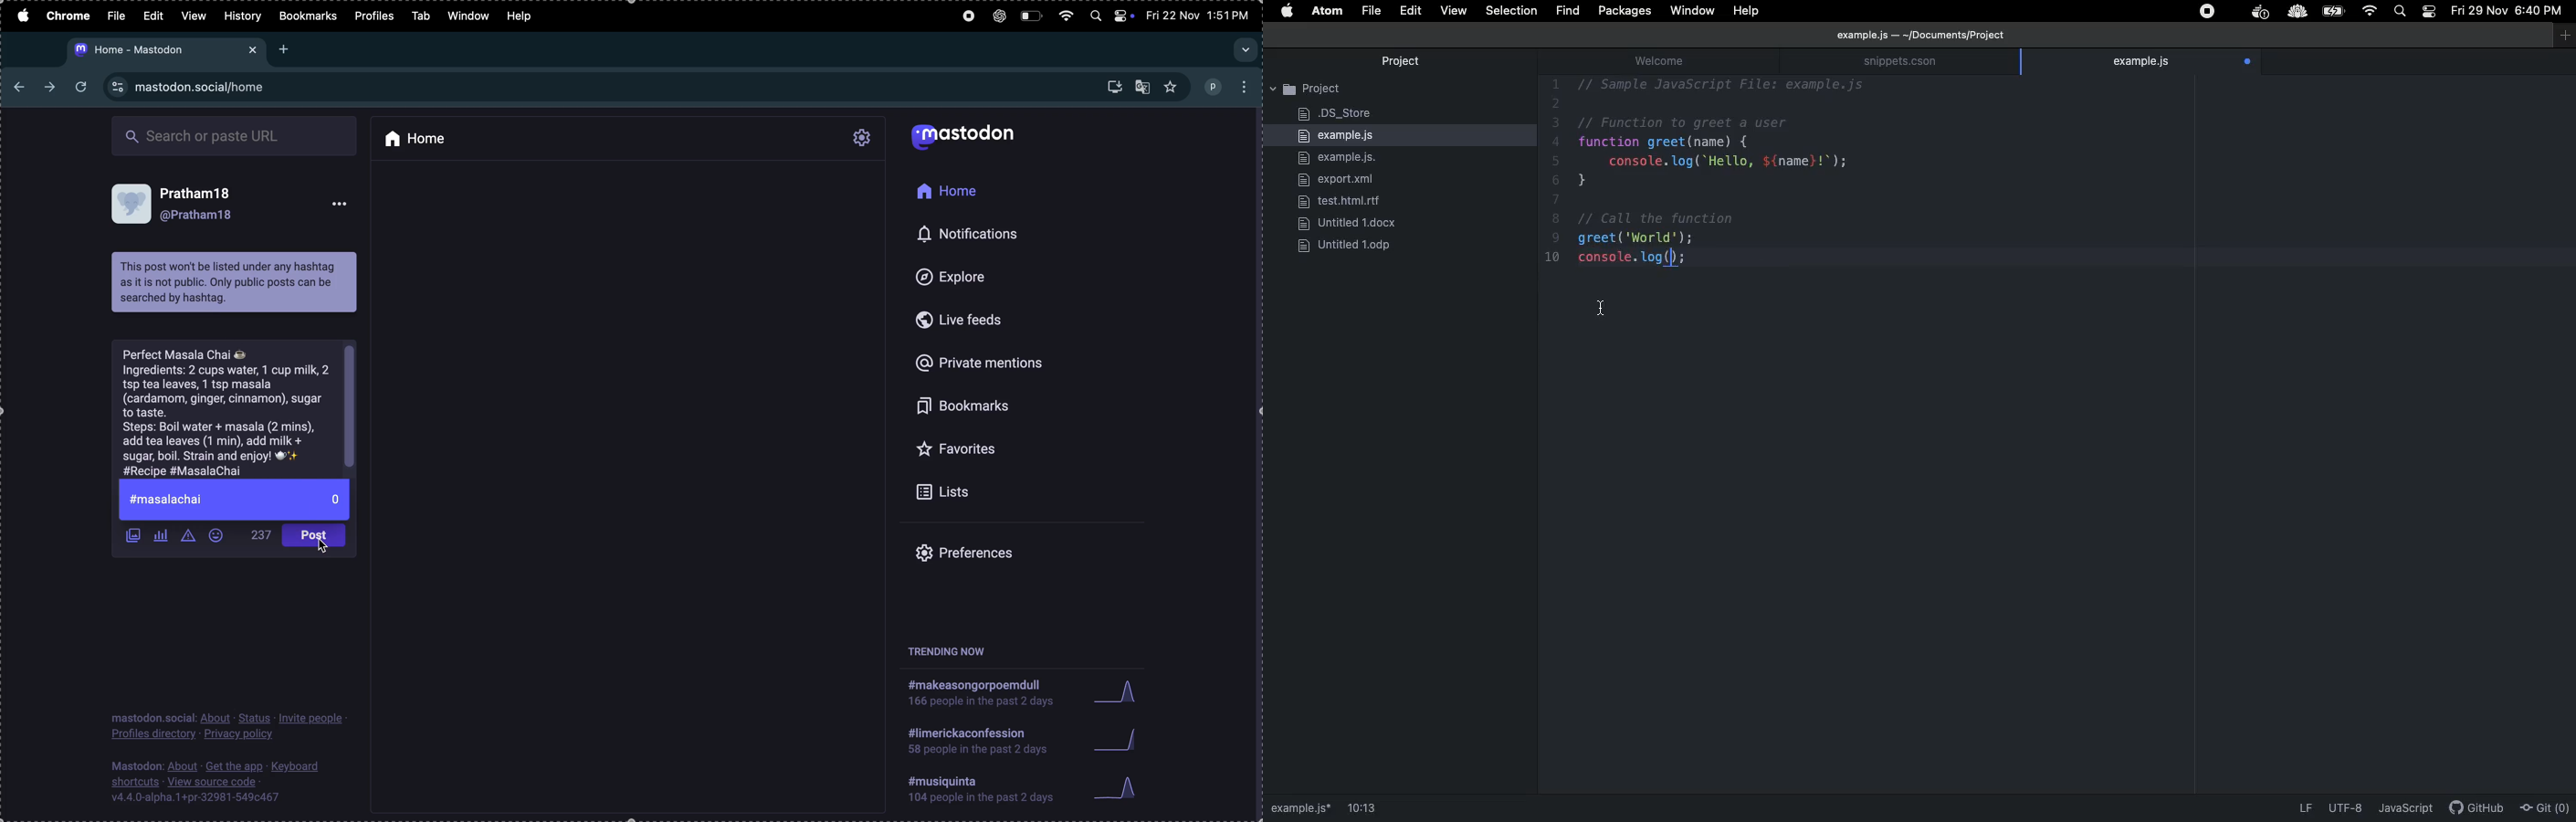 The image size is (2576, 840). I want to click on file, so click(116, 16).